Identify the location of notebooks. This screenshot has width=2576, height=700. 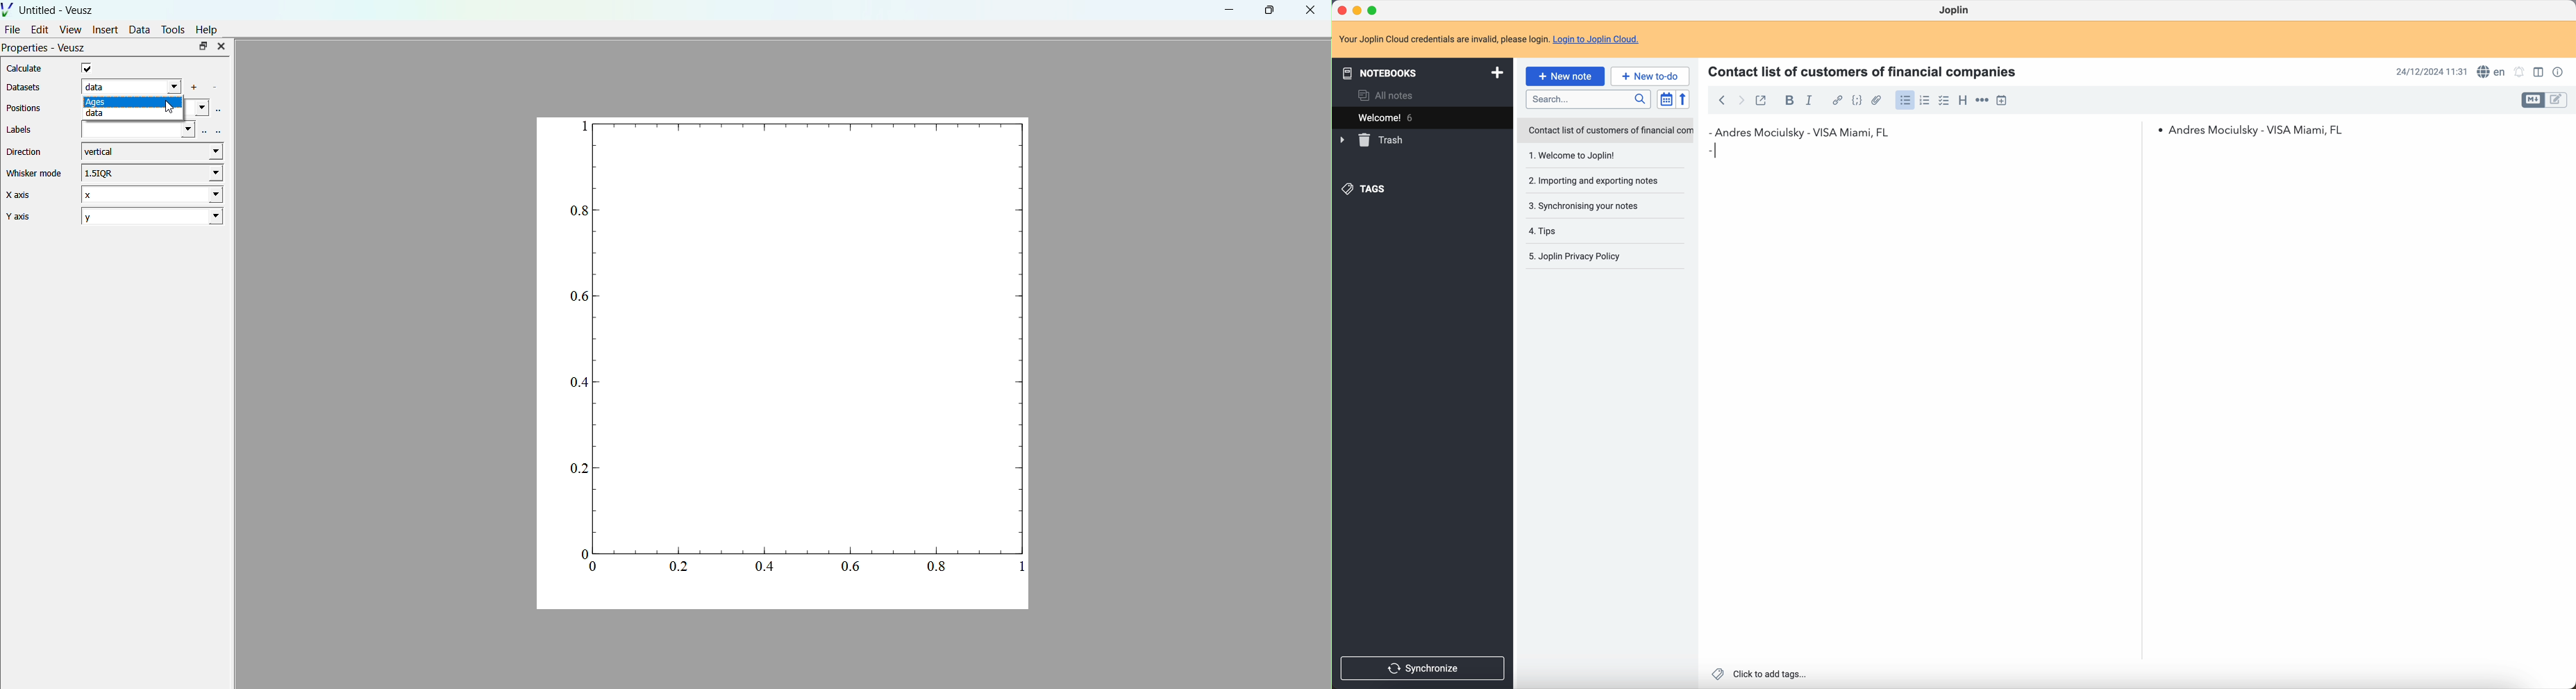
(1420, 72).